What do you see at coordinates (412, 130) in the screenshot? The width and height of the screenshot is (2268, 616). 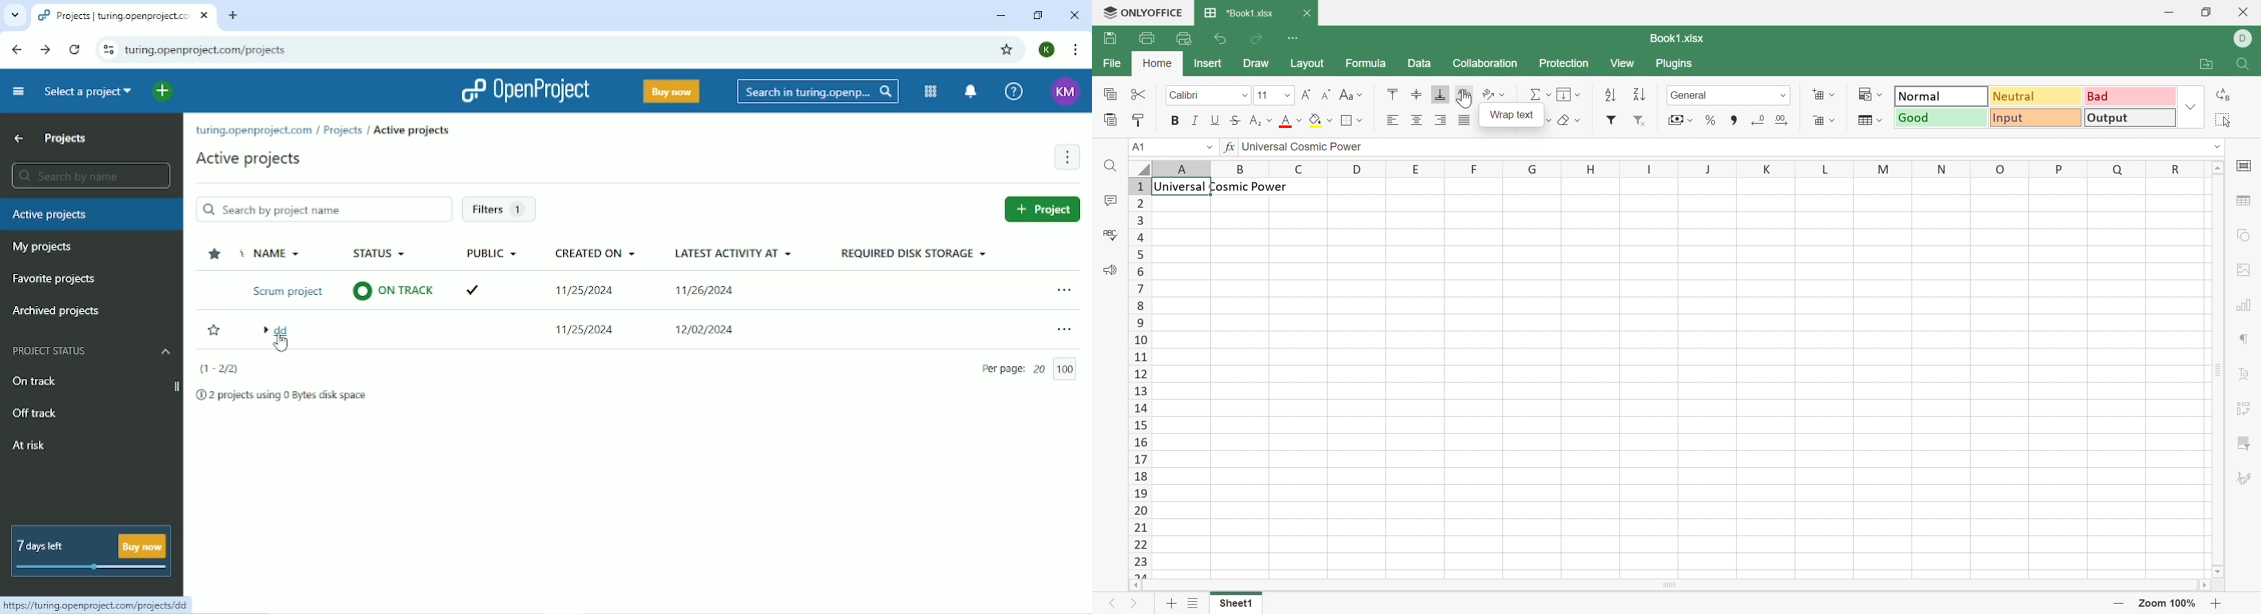 I see `Active projects` at bounding box center [412, 130].